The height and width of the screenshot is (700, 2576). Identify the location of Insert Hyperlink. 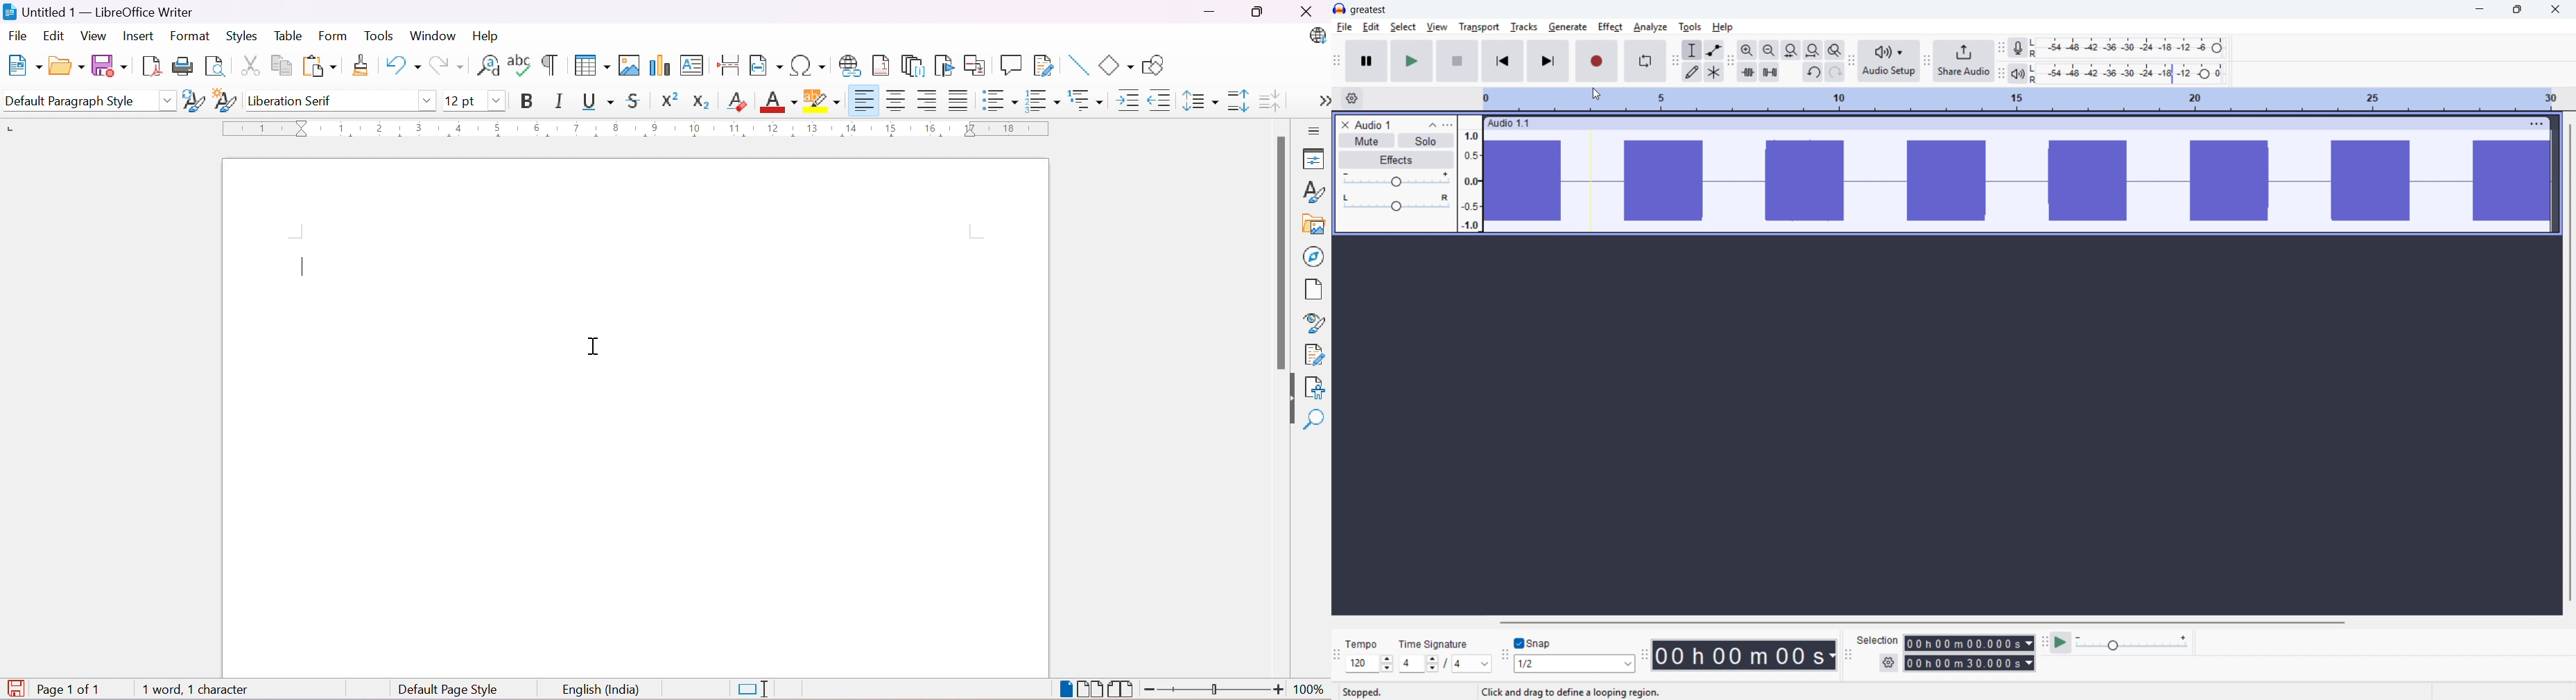
(848, 64).